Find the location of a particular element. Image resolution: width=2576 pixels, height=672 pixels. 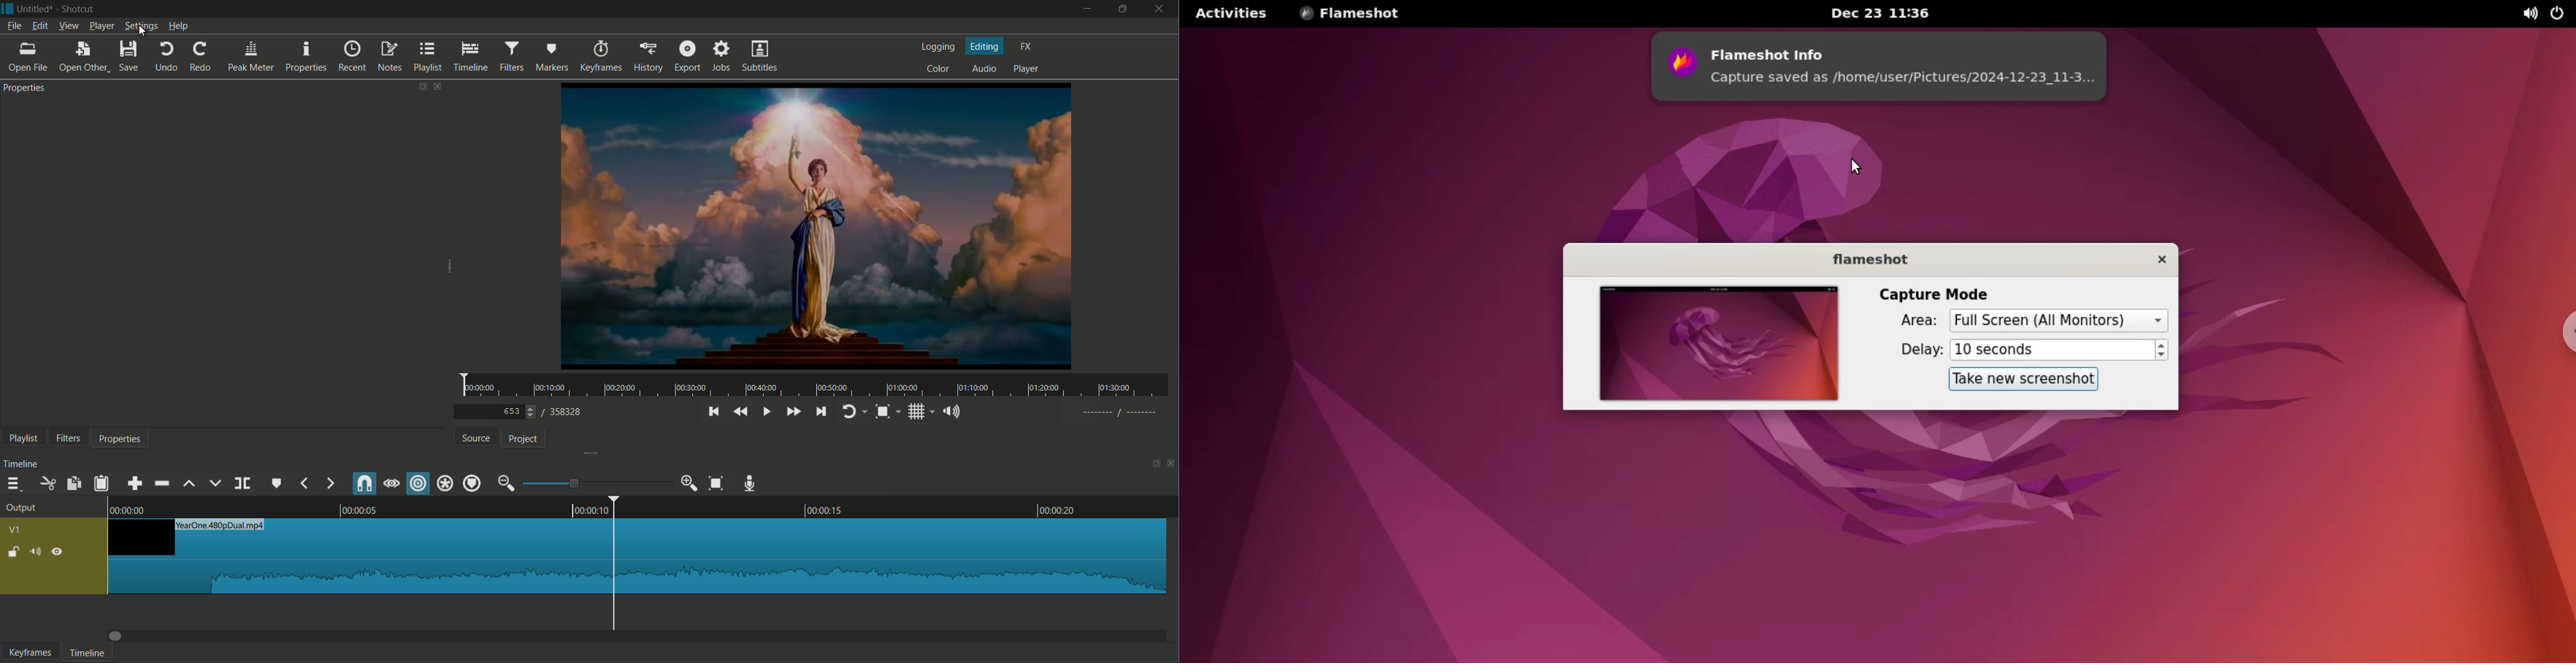

hide is located at coordinates (58, 551).